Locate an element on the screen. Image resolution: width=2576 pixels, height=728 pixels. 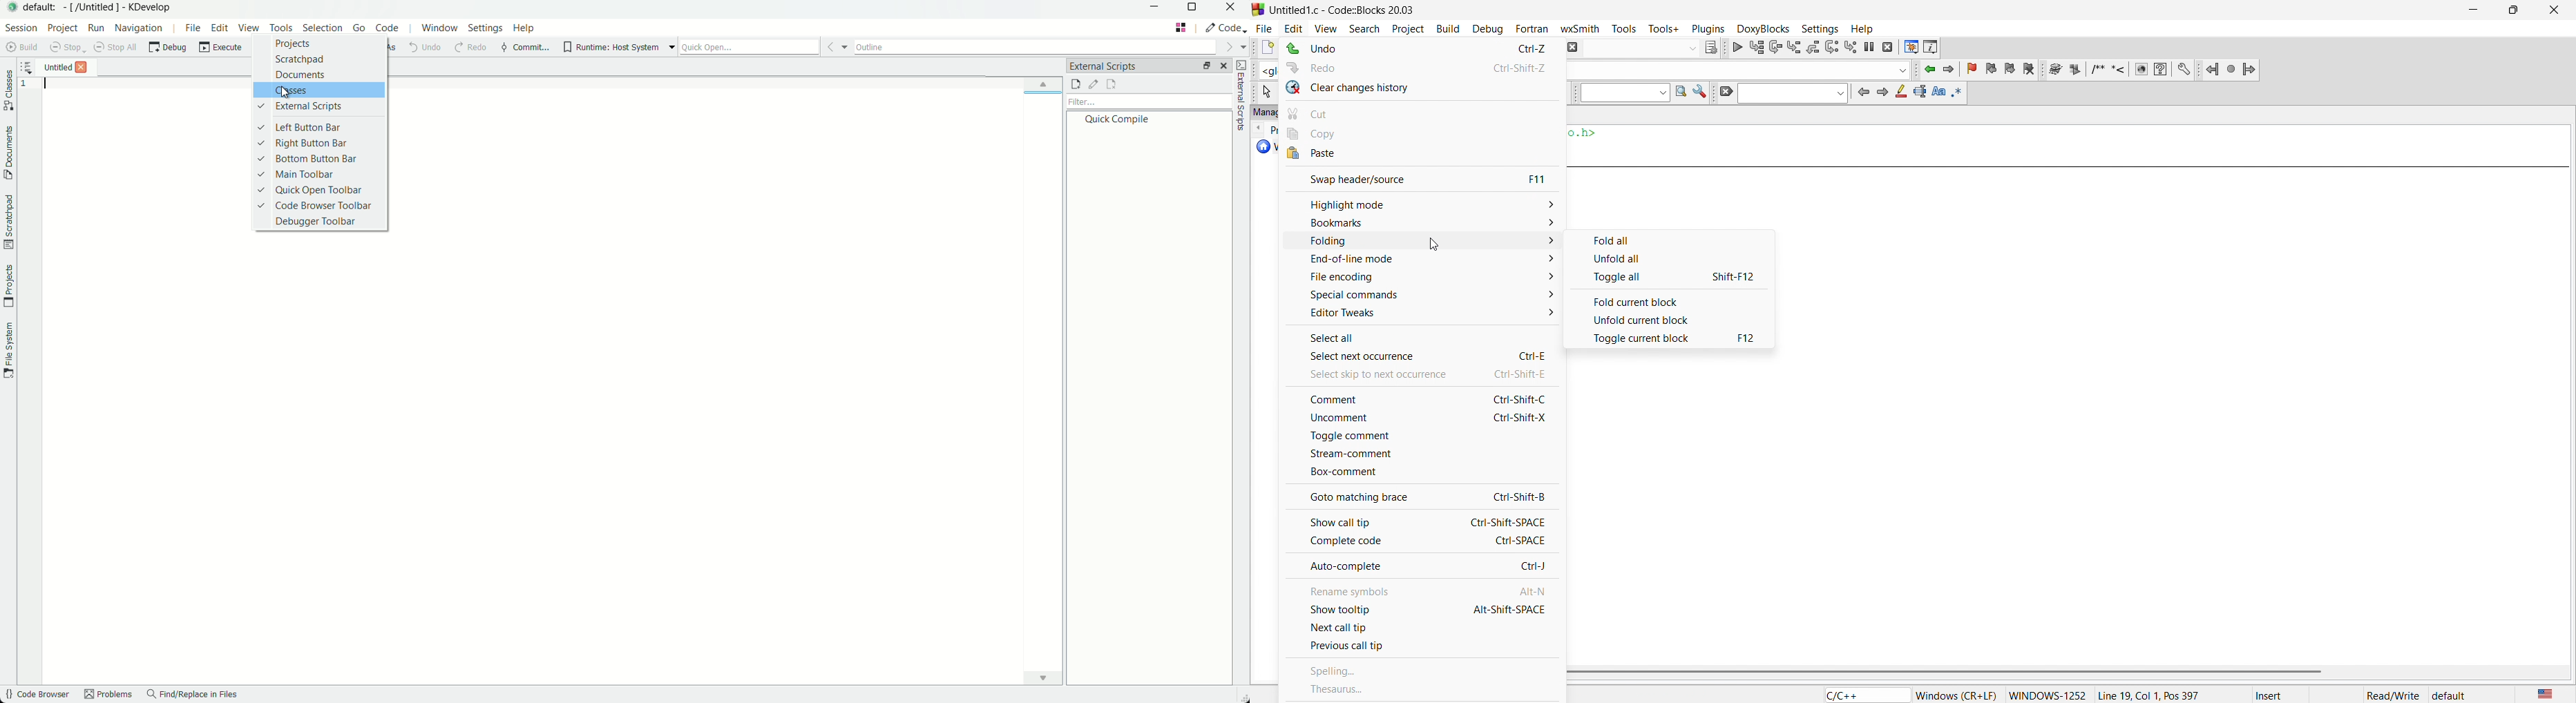
edit is located at coordinates (217, 27).